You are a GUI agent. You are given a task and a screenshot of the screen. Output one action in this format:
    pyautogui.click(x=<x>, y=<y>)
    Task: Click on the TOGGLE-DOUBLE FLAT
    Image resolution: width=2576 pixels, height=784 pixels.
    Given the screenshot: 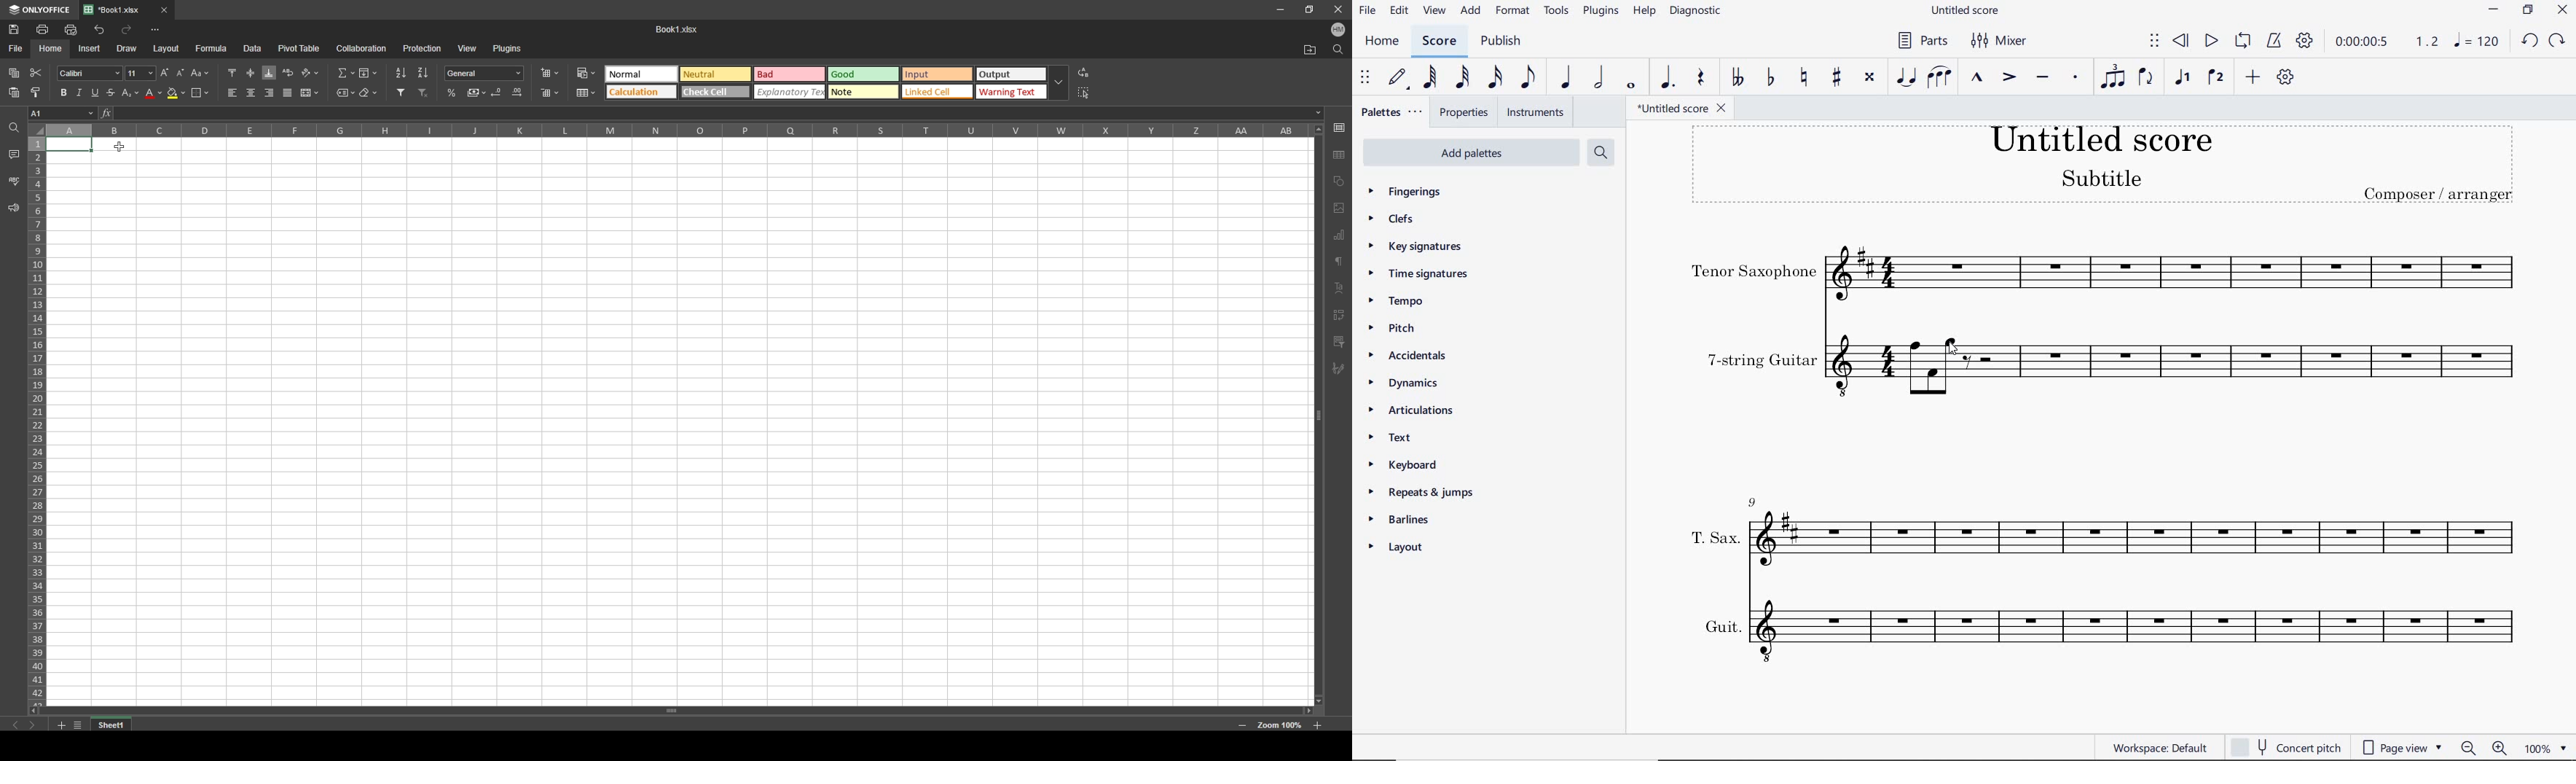 What is the action you would take?
    pyautogui.click(x=1737, y=77)
    